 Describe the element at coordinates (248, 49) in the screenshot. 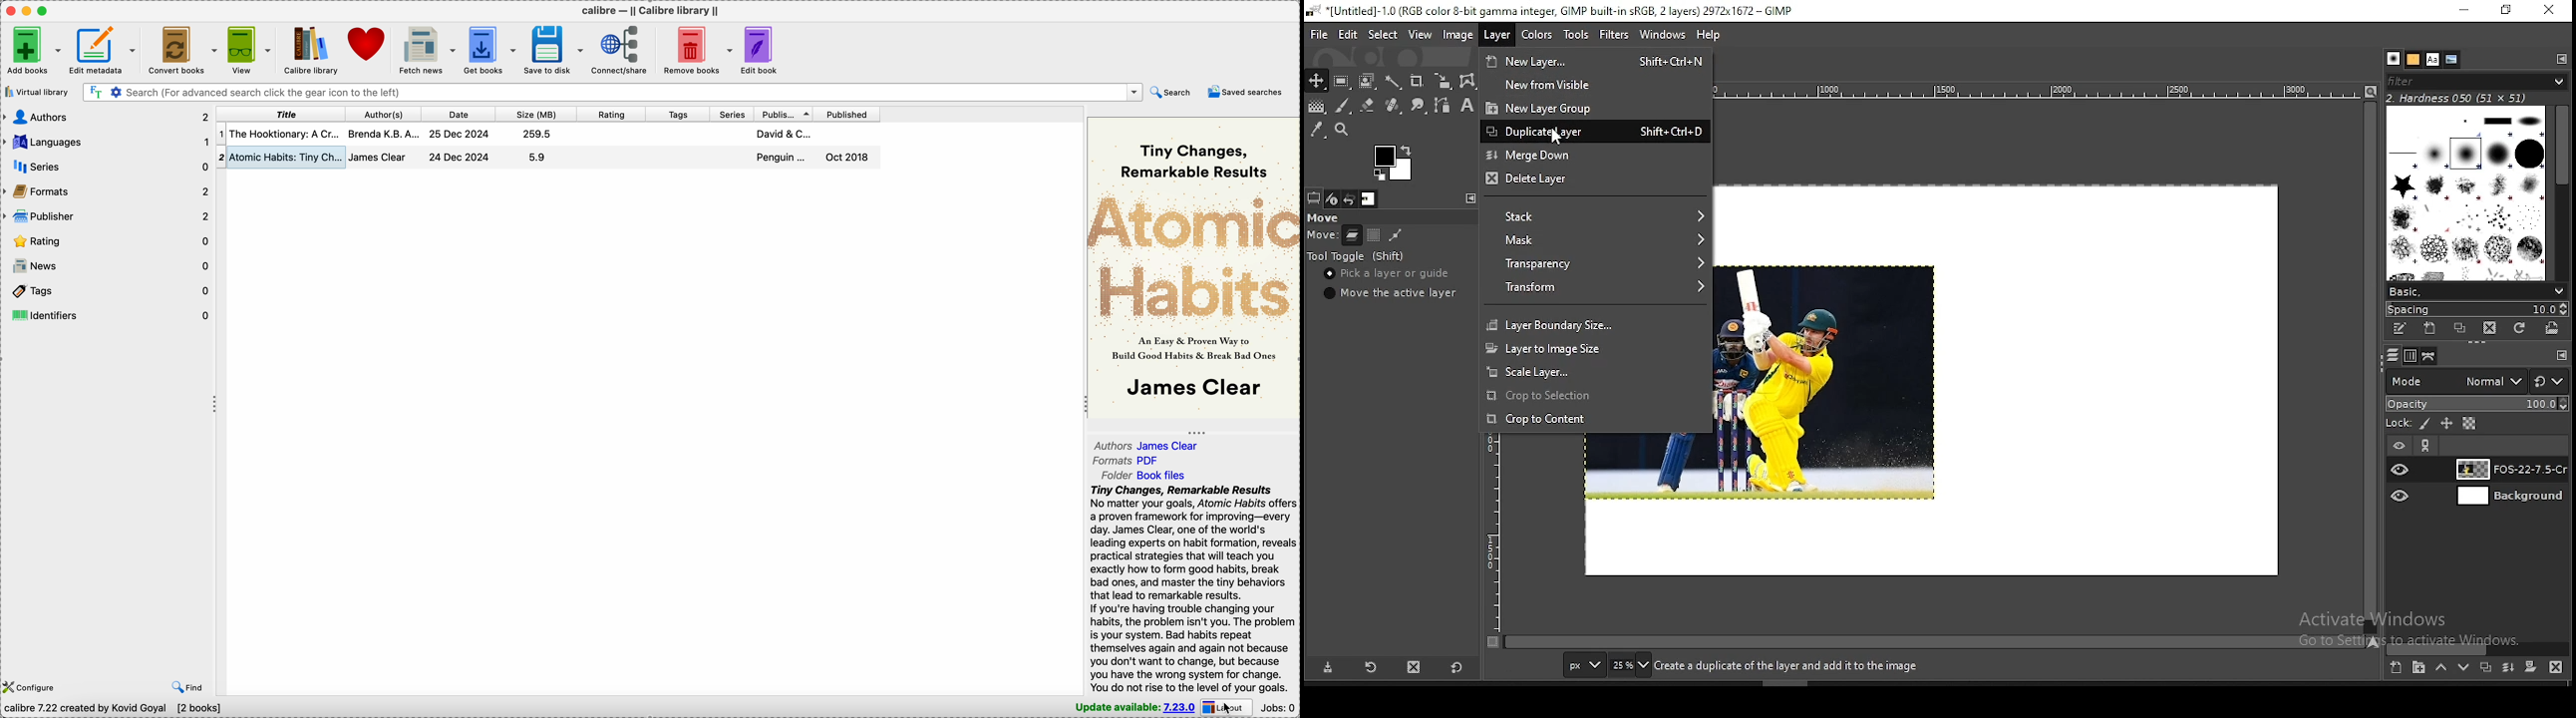

I see `view` at that location.